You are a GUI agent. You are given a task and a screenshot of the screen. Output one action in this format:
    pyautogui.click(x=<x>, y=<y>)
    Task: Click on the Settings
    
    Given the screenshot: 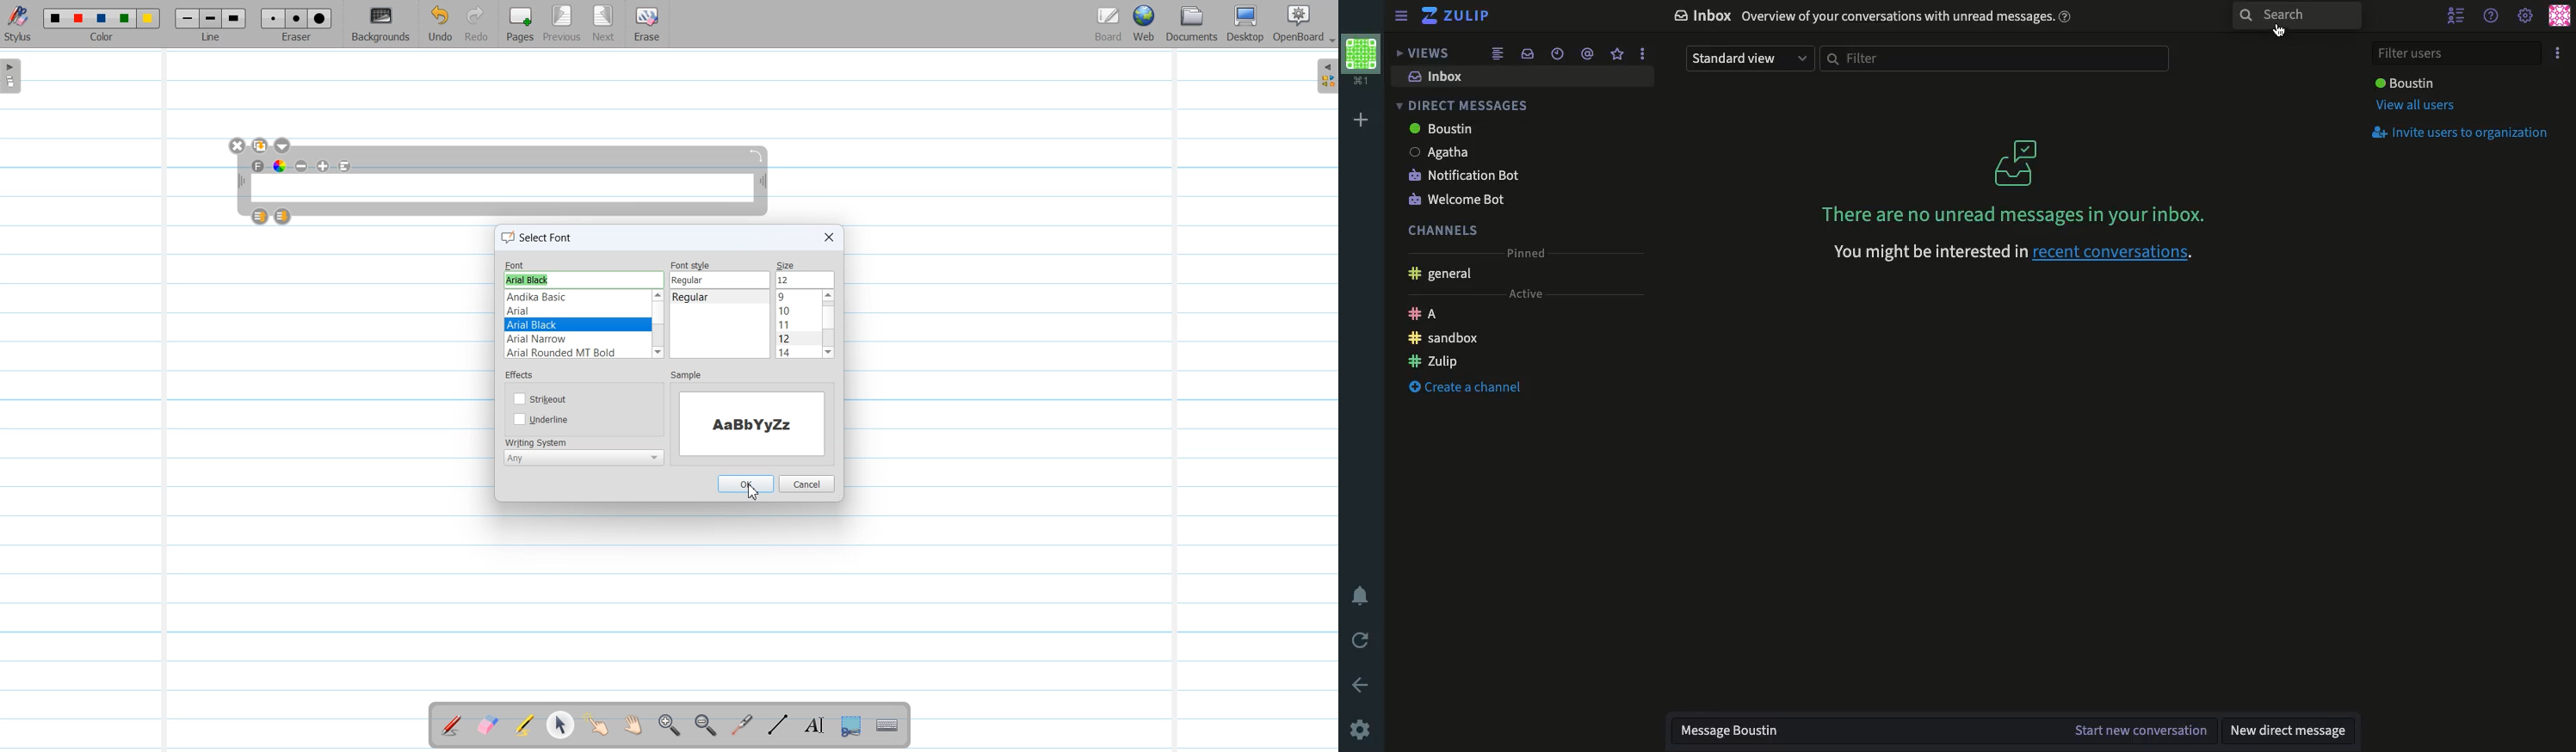 What is the action you would take?
    pyautogui.click(x=1362, y=728)
    